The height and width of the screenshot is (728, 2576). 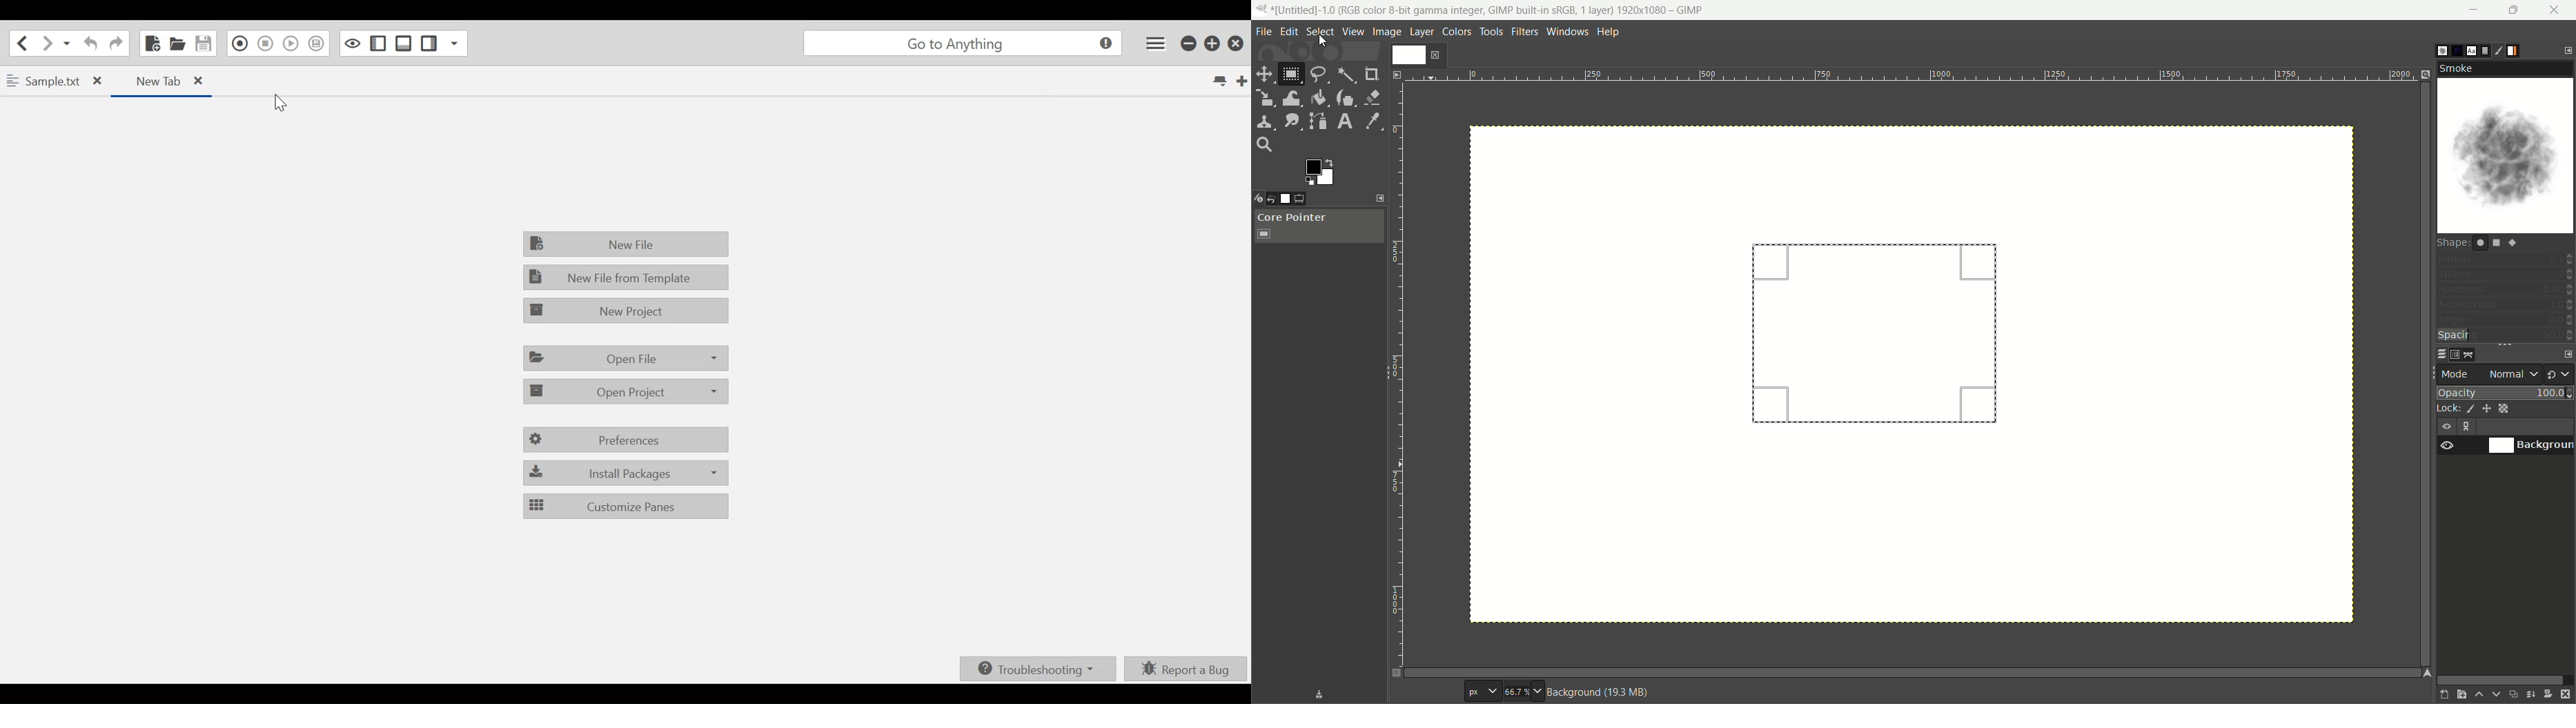 I want to click on colors, so click(x=1457, y=32).